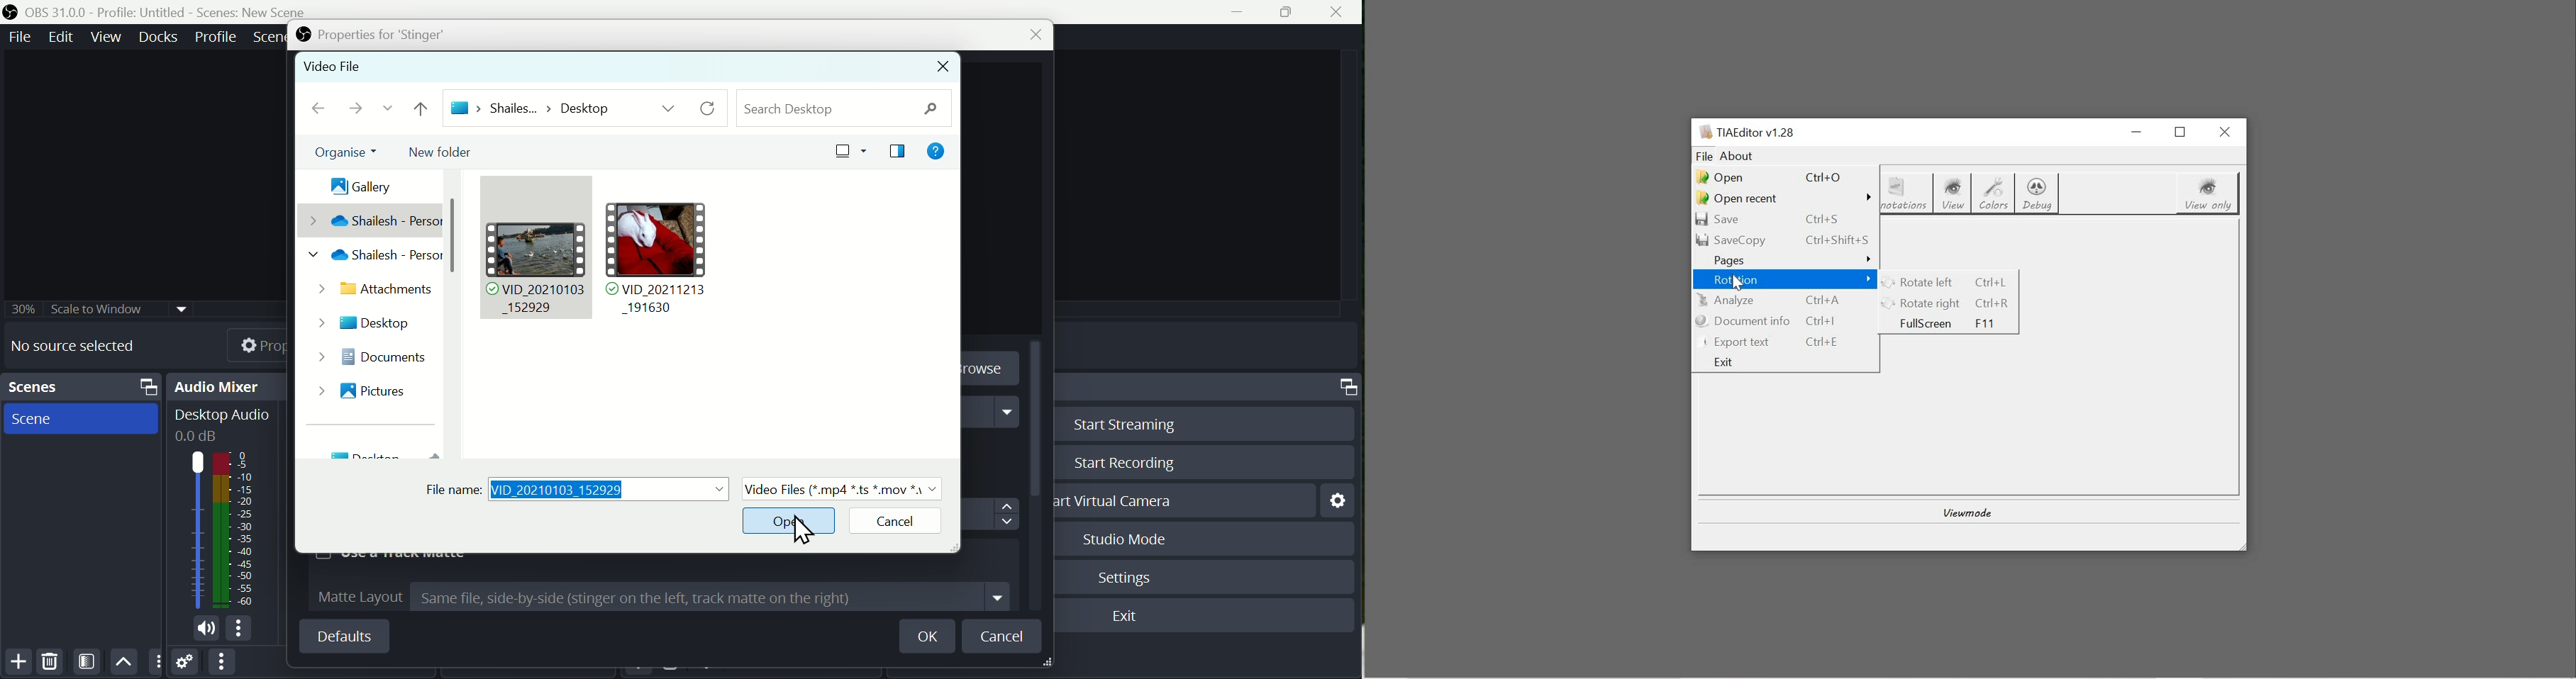  What do you see at coordinates (1119, 539) in the screenshot?
I see `Studio mode` at bounding box center [1119, 539].